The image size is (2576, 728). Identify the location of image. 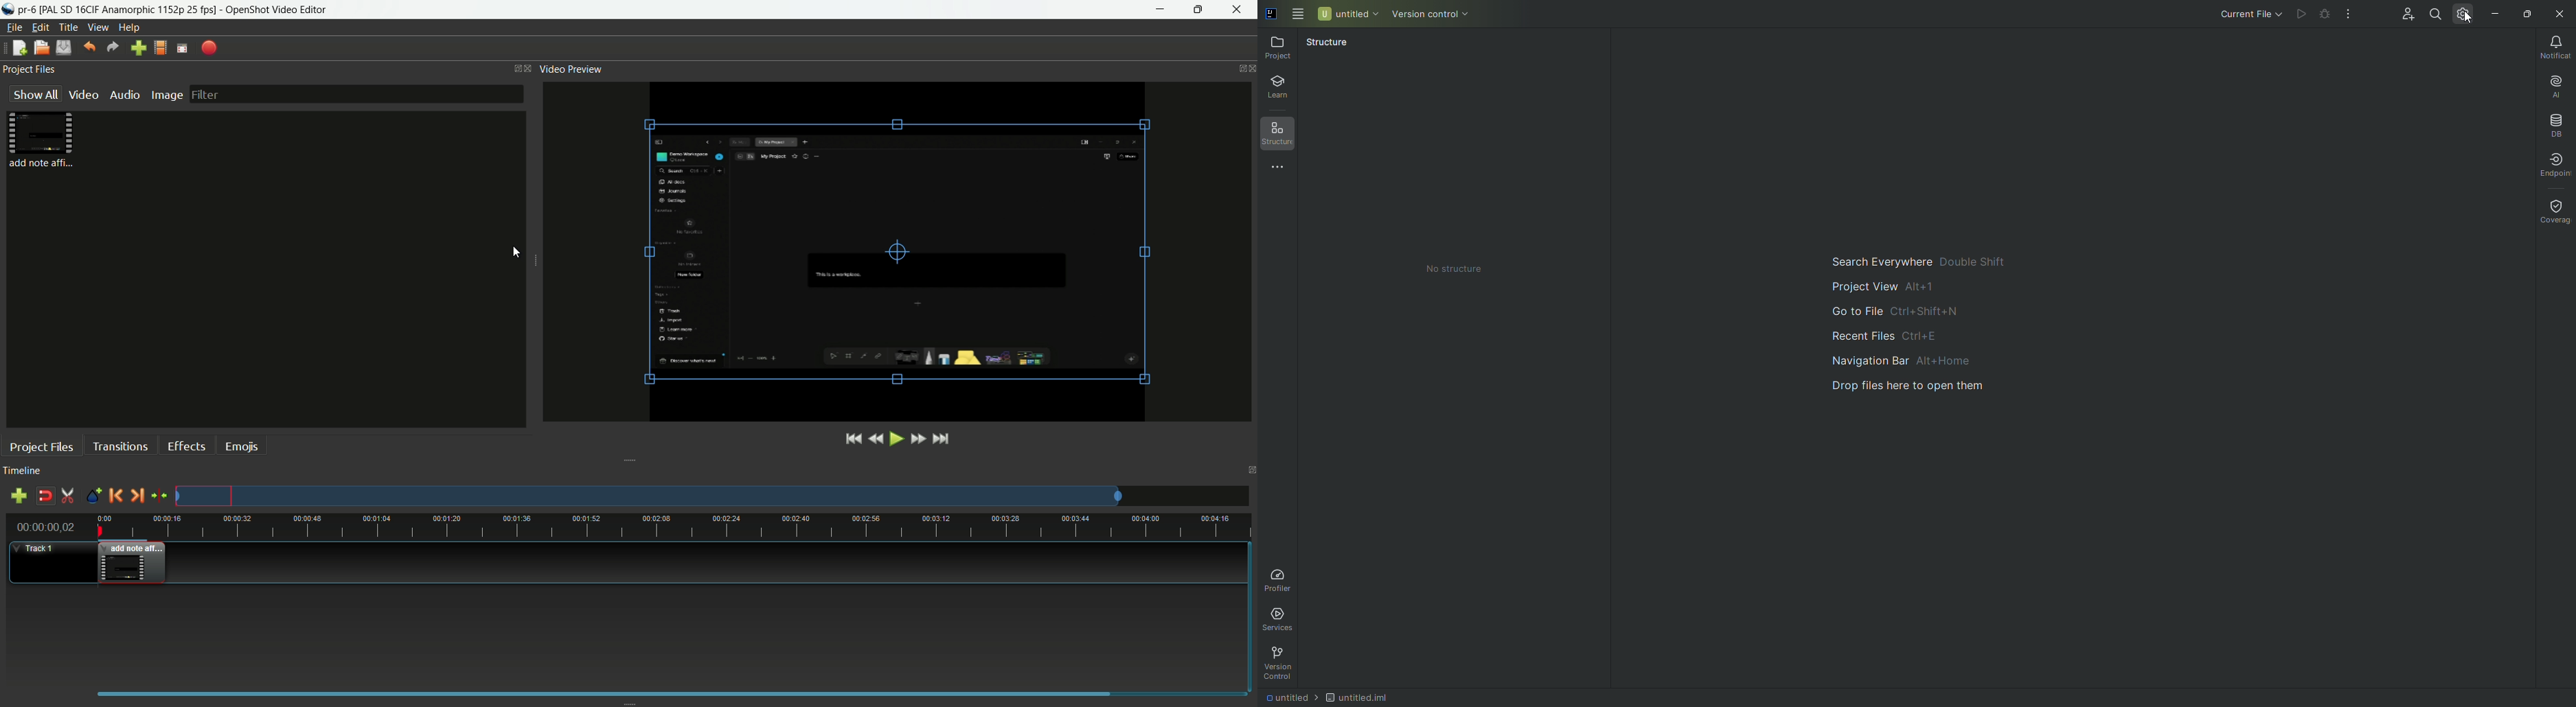
(164, 94).